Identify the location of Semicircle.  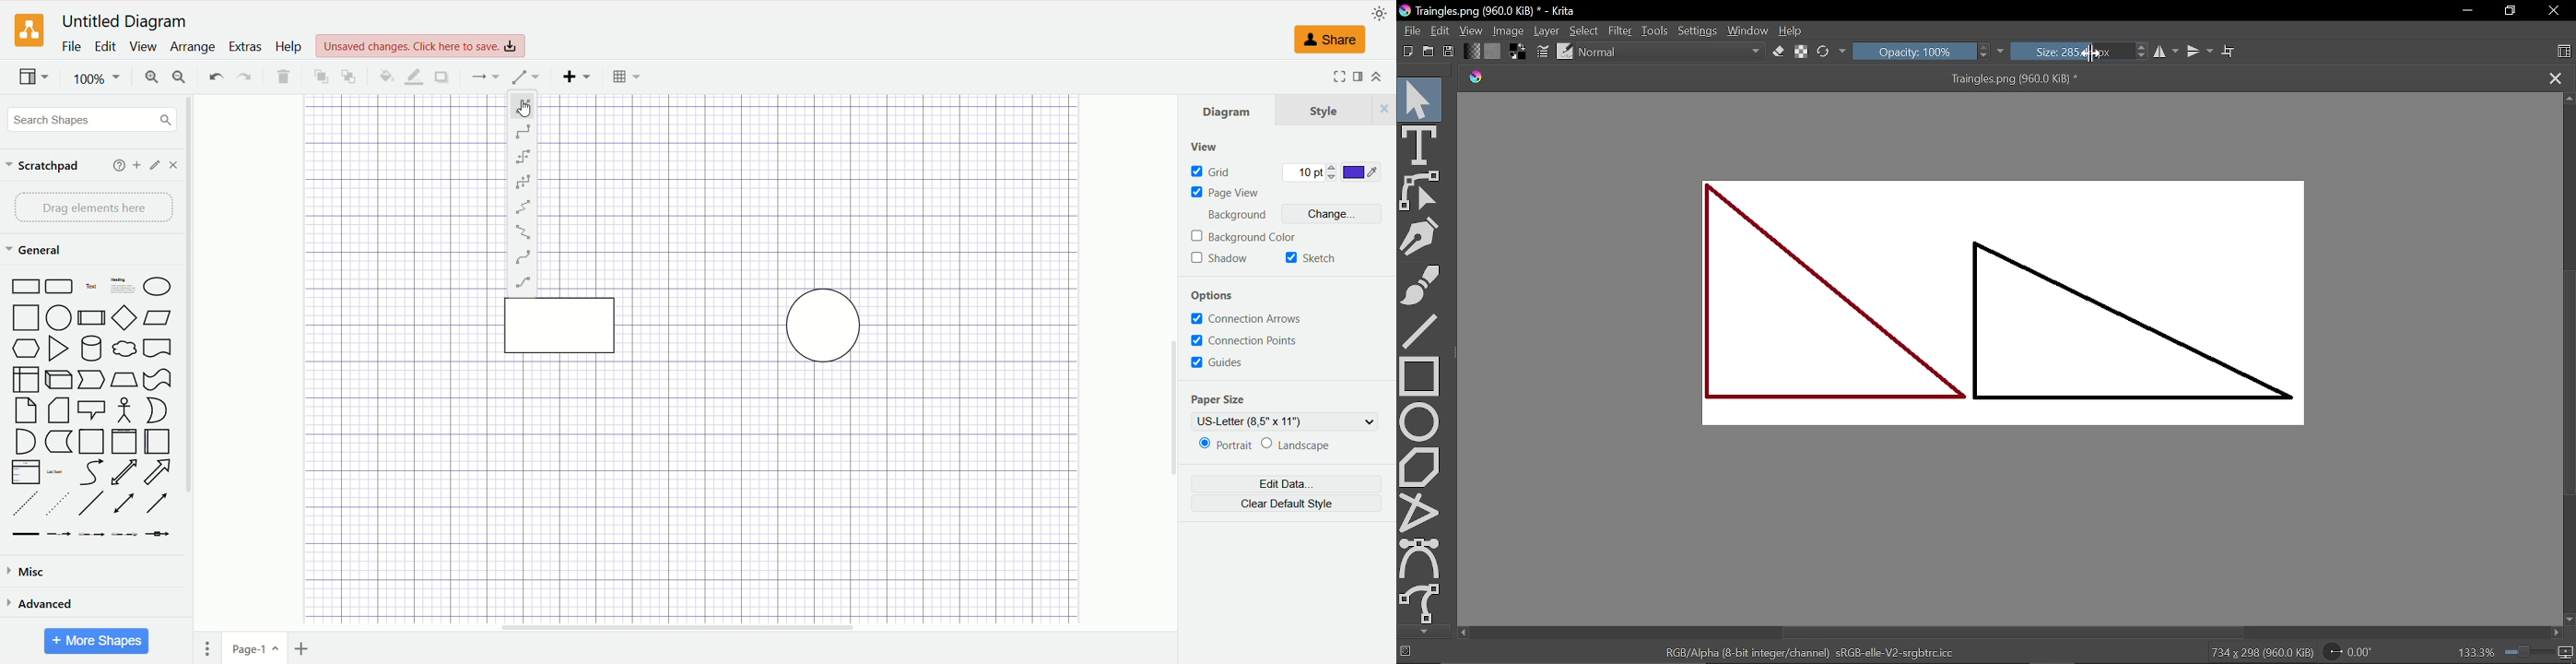
(25, 441).